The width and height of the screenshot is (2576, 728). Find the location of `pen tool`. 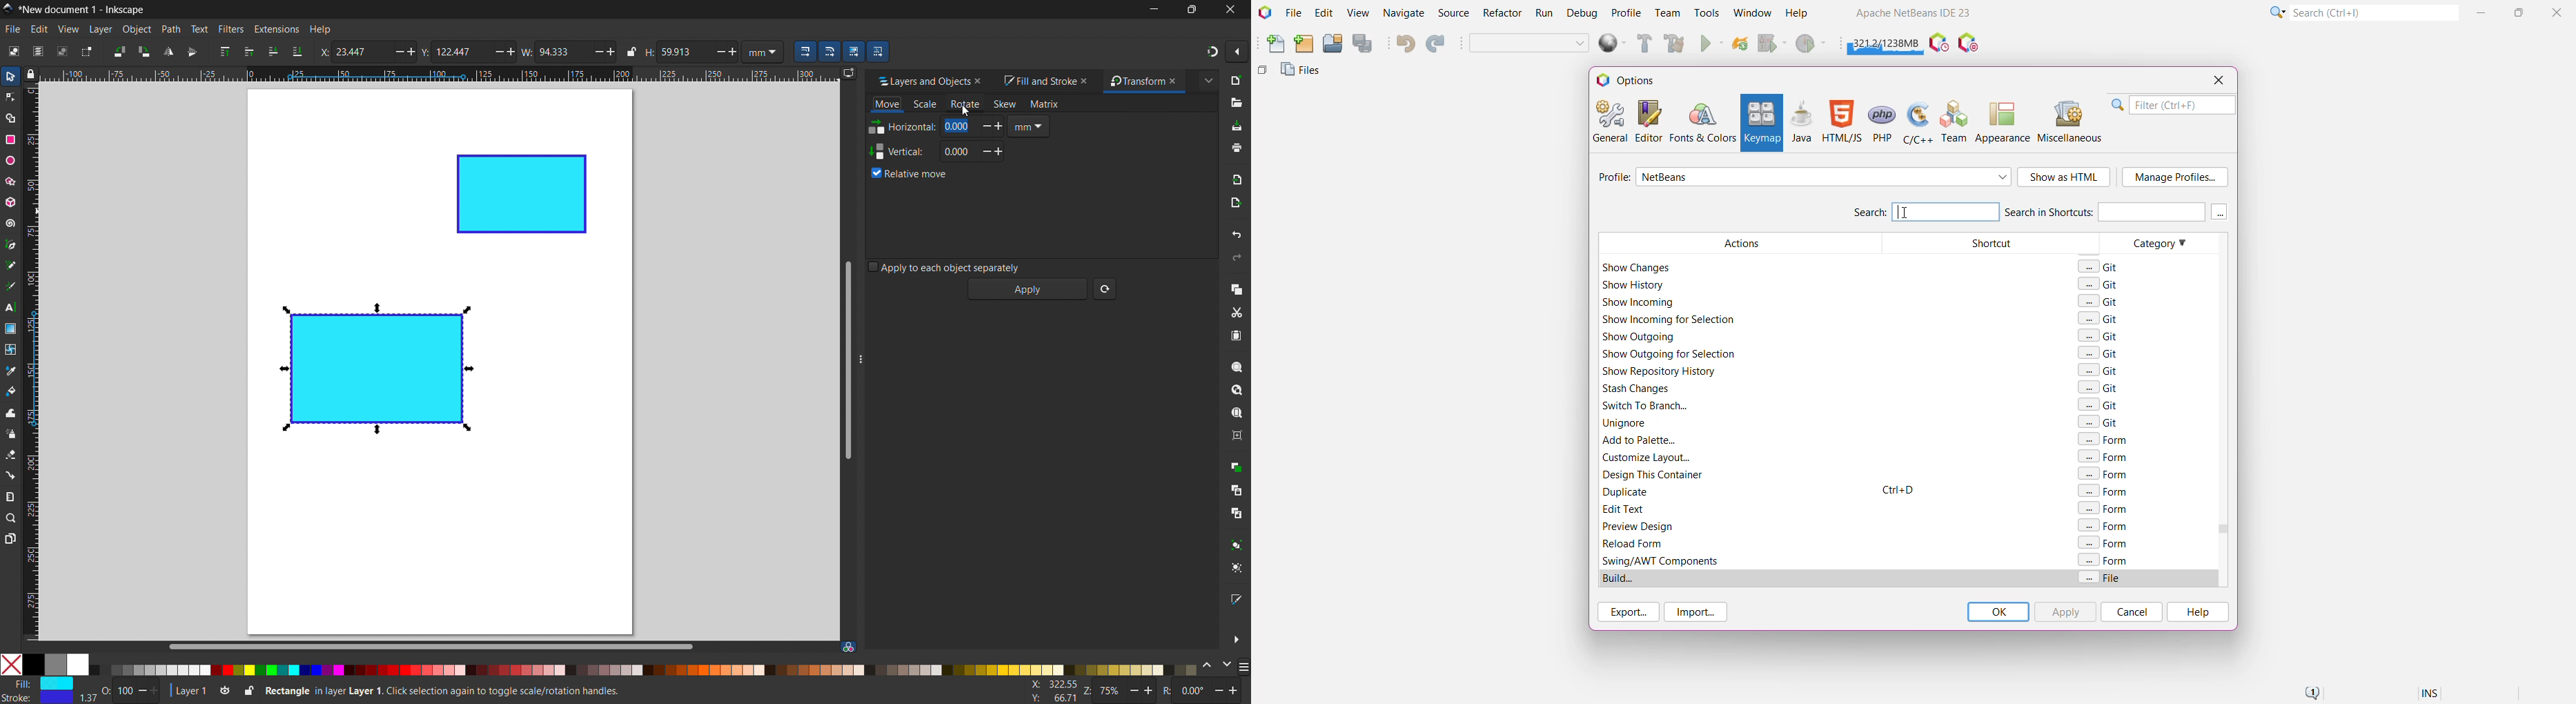

pen tool is located at coordinates (11, 244).